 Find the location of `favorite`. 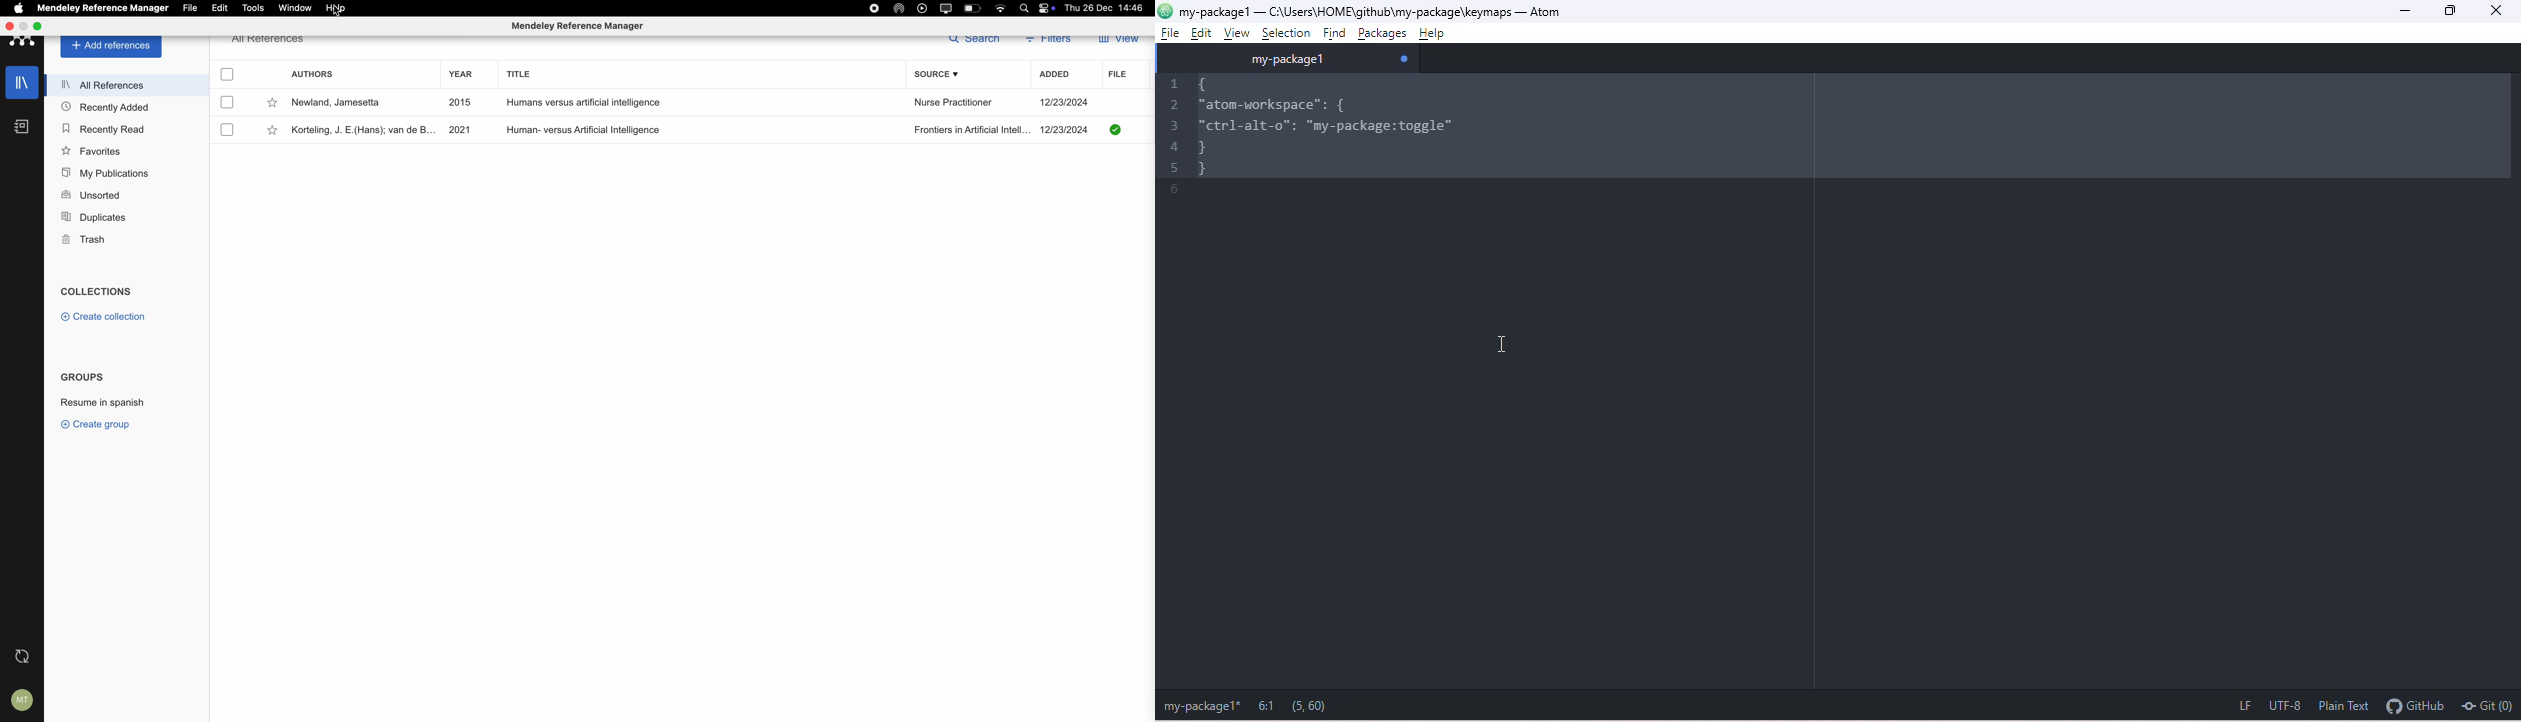

favorite is located at coordinates (274, 103).